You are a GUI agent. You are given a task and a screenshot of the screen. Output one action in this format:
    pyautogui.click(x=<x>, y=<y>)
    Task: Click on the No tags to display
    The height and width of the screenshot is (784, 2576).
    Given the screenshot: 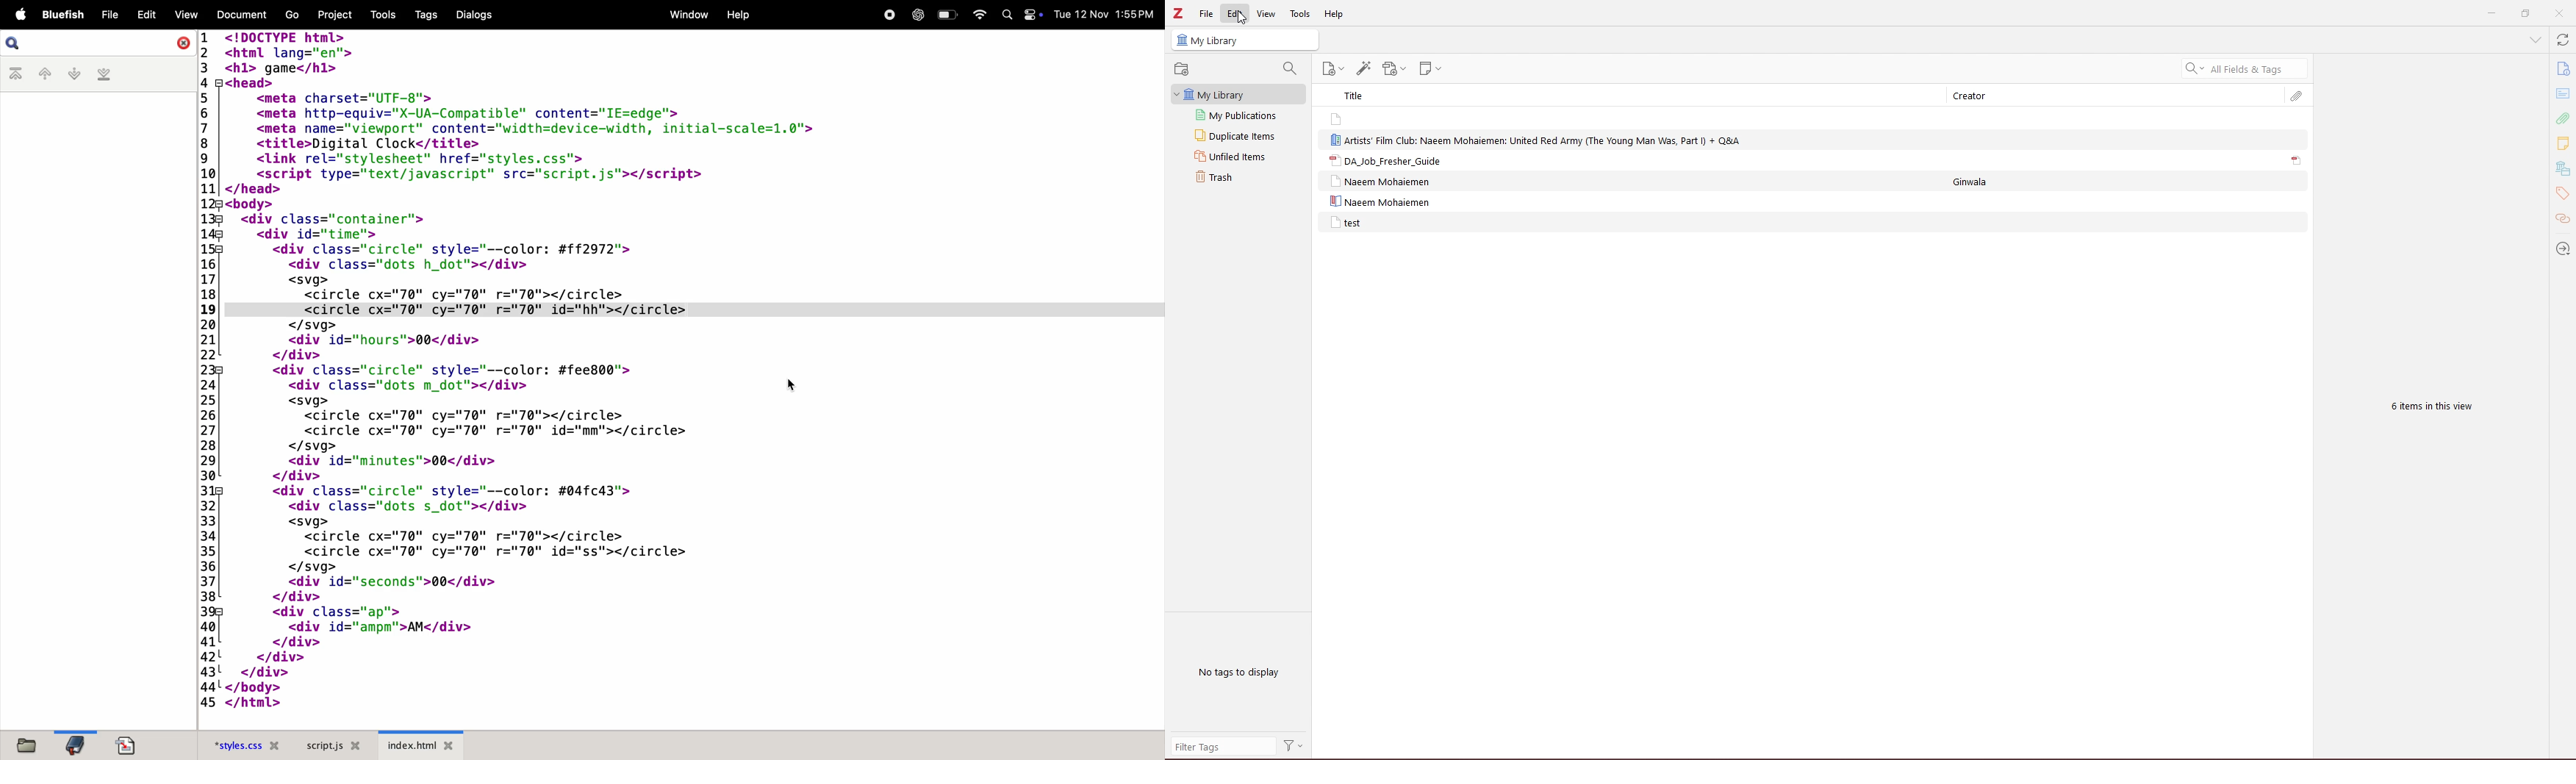 What is the action you would take?
    pyautogui.click(x=1241, y=672)
    